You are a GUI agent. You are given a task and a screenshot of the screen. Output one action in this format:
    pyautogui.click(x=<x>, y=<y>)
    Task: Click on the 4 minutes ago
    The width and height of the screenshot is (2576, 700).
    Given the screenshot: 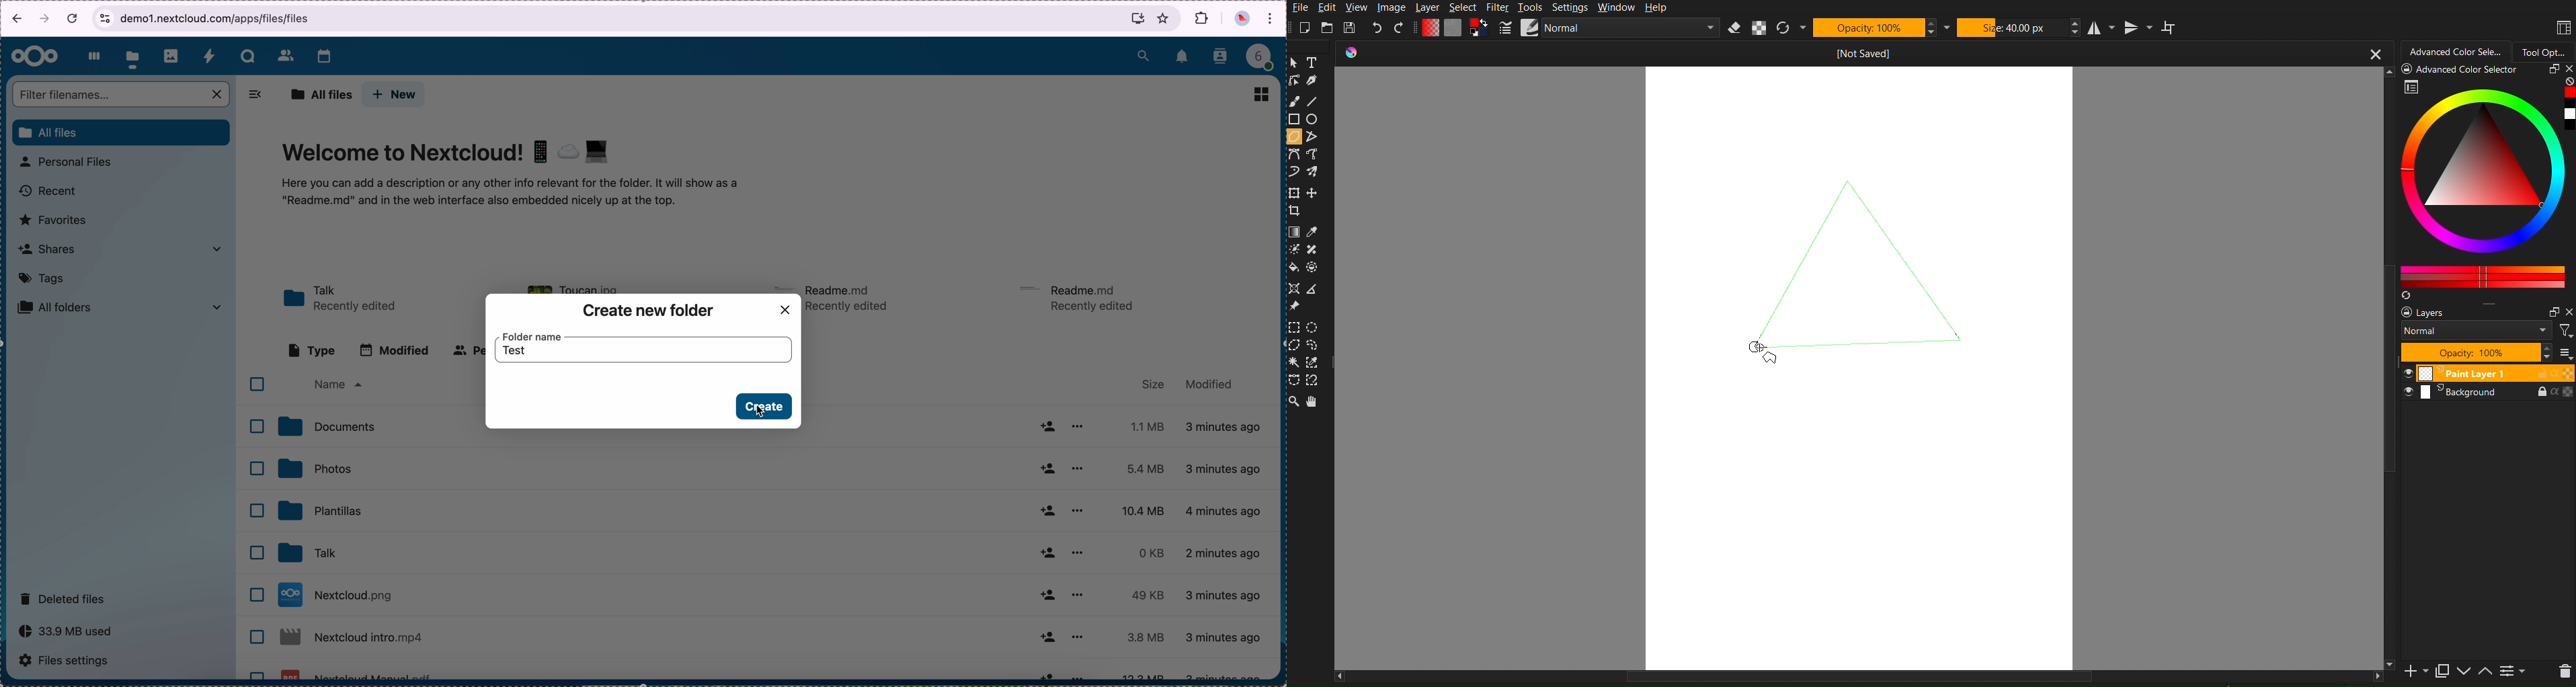 What is the action you would take?
    pyautogui.click(x=1225, y=637)
    